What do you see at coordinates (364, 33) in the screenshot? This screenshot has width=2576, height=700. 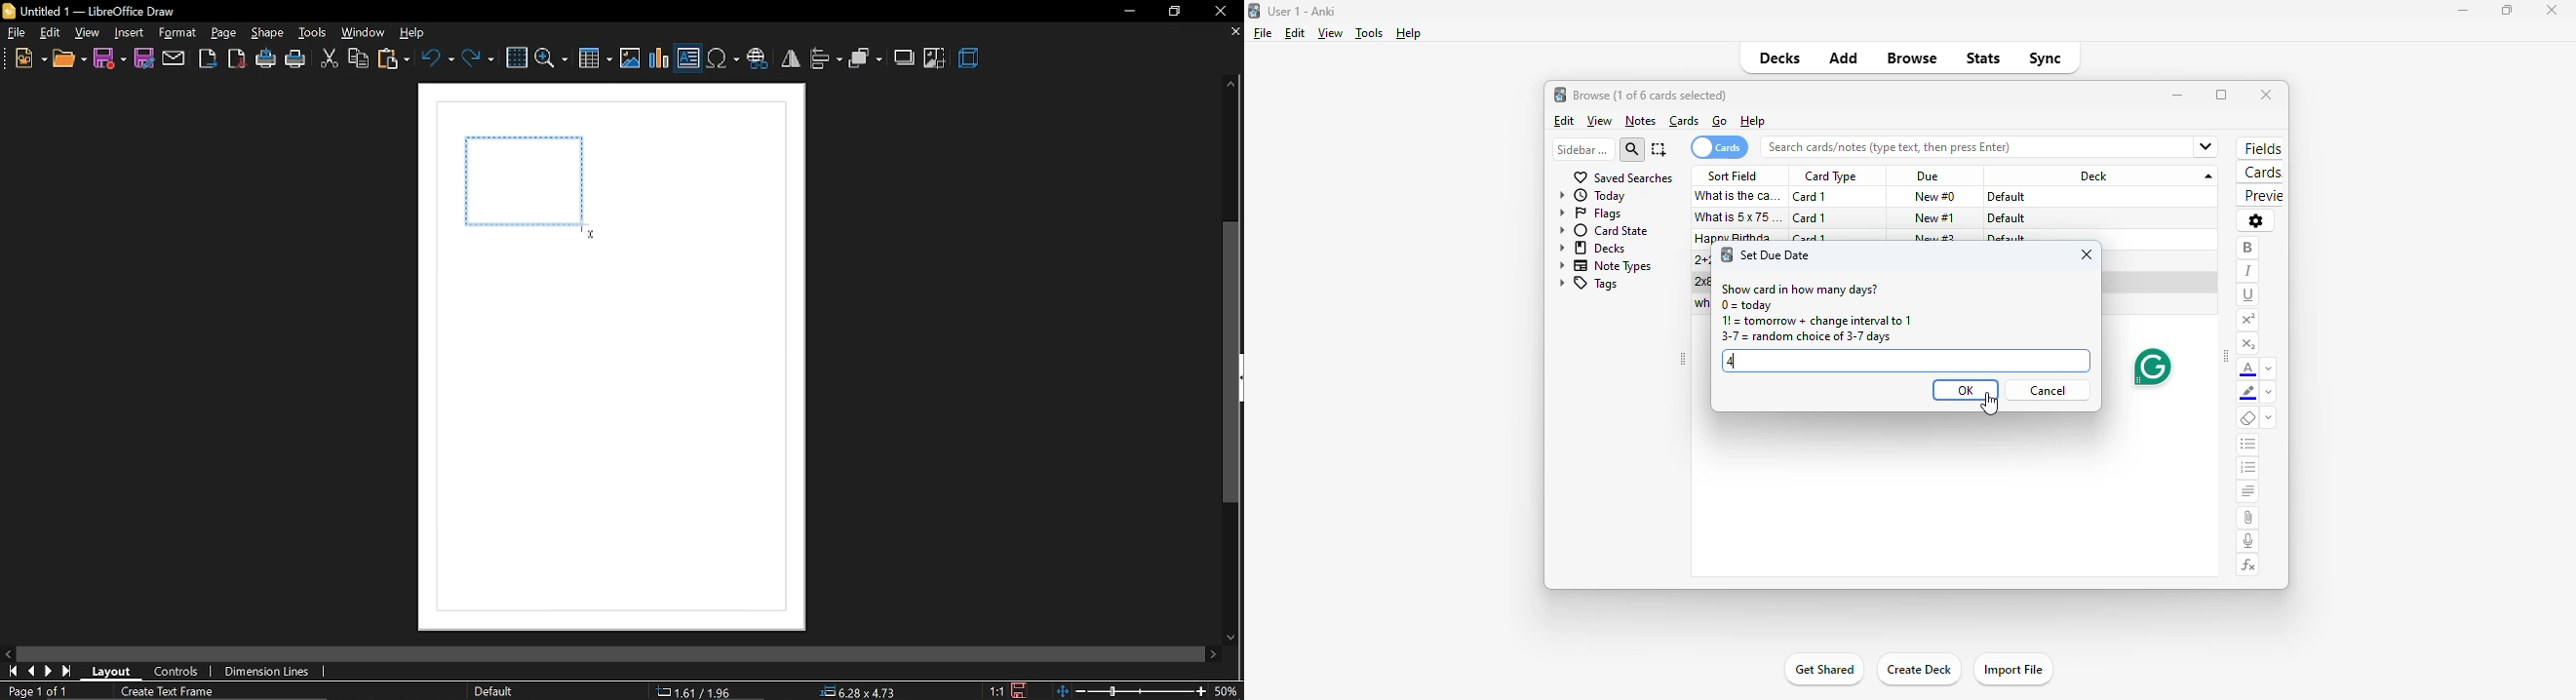 I see `window` at bounding box center [364, 33].